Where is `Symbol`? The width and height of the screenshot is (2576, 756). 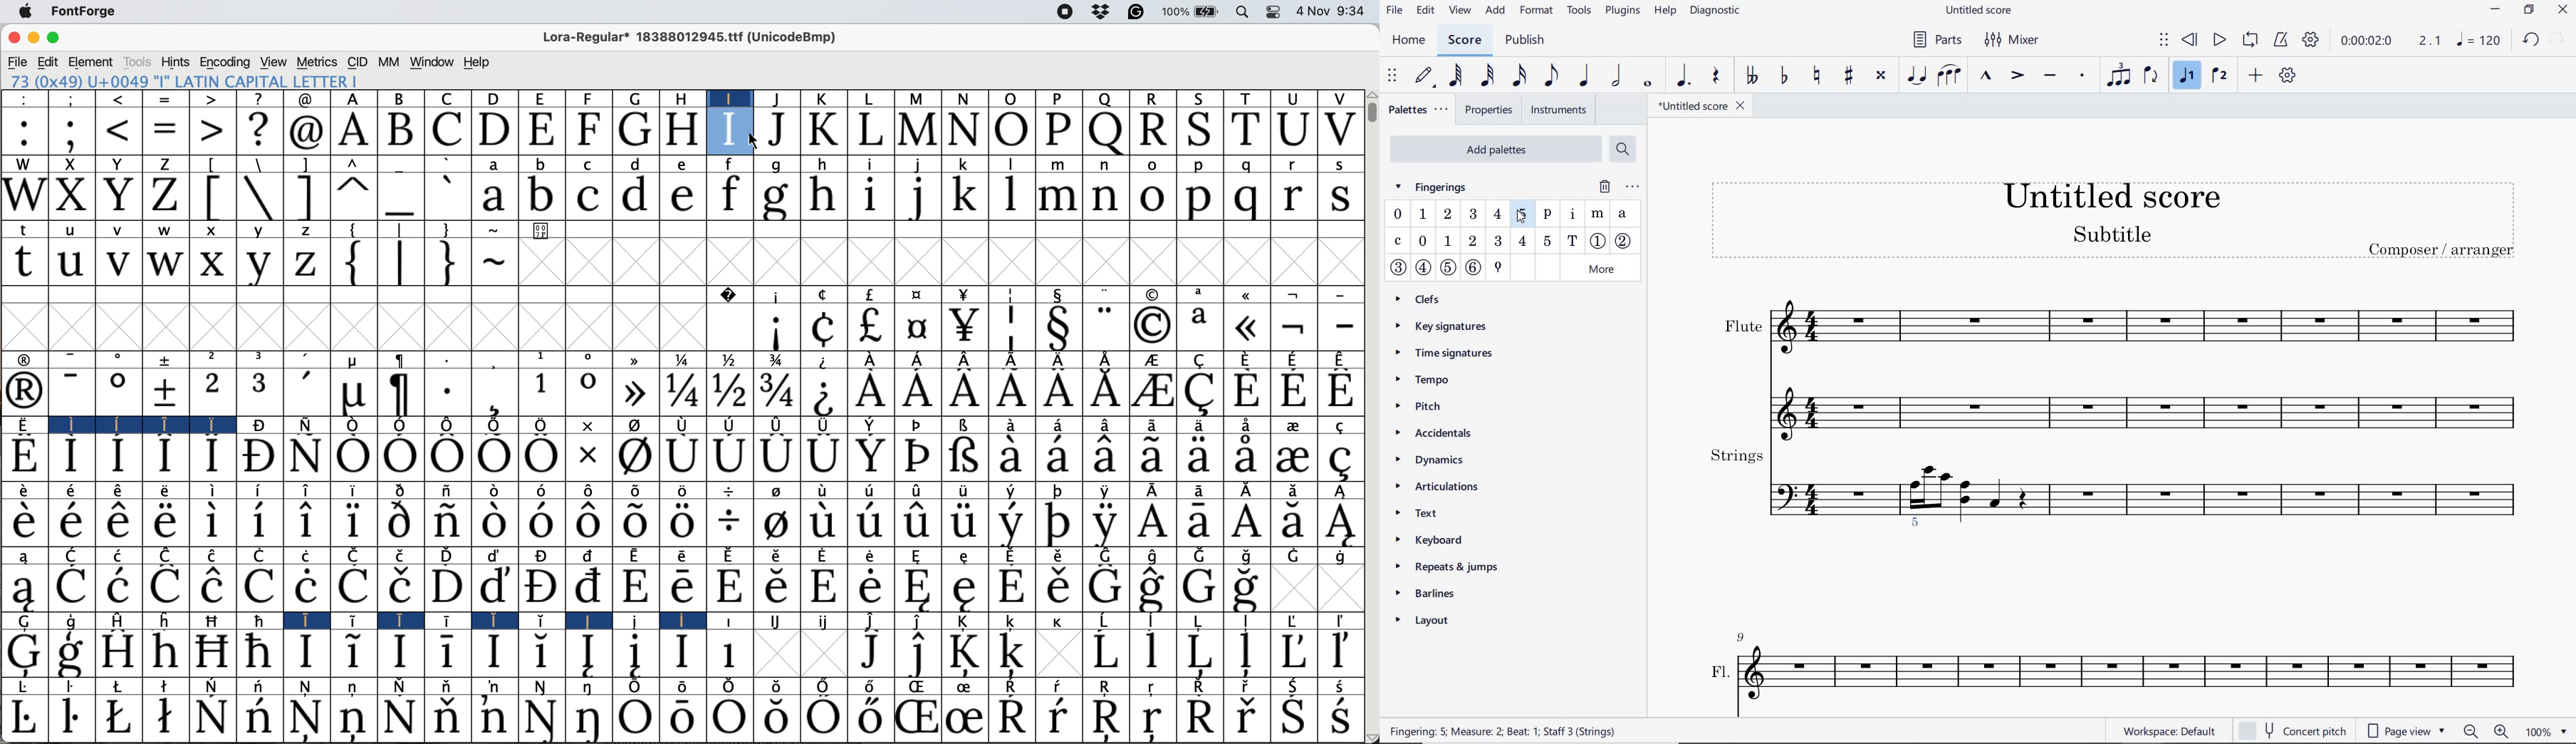
Symbol is located at coordinates (263, 555).